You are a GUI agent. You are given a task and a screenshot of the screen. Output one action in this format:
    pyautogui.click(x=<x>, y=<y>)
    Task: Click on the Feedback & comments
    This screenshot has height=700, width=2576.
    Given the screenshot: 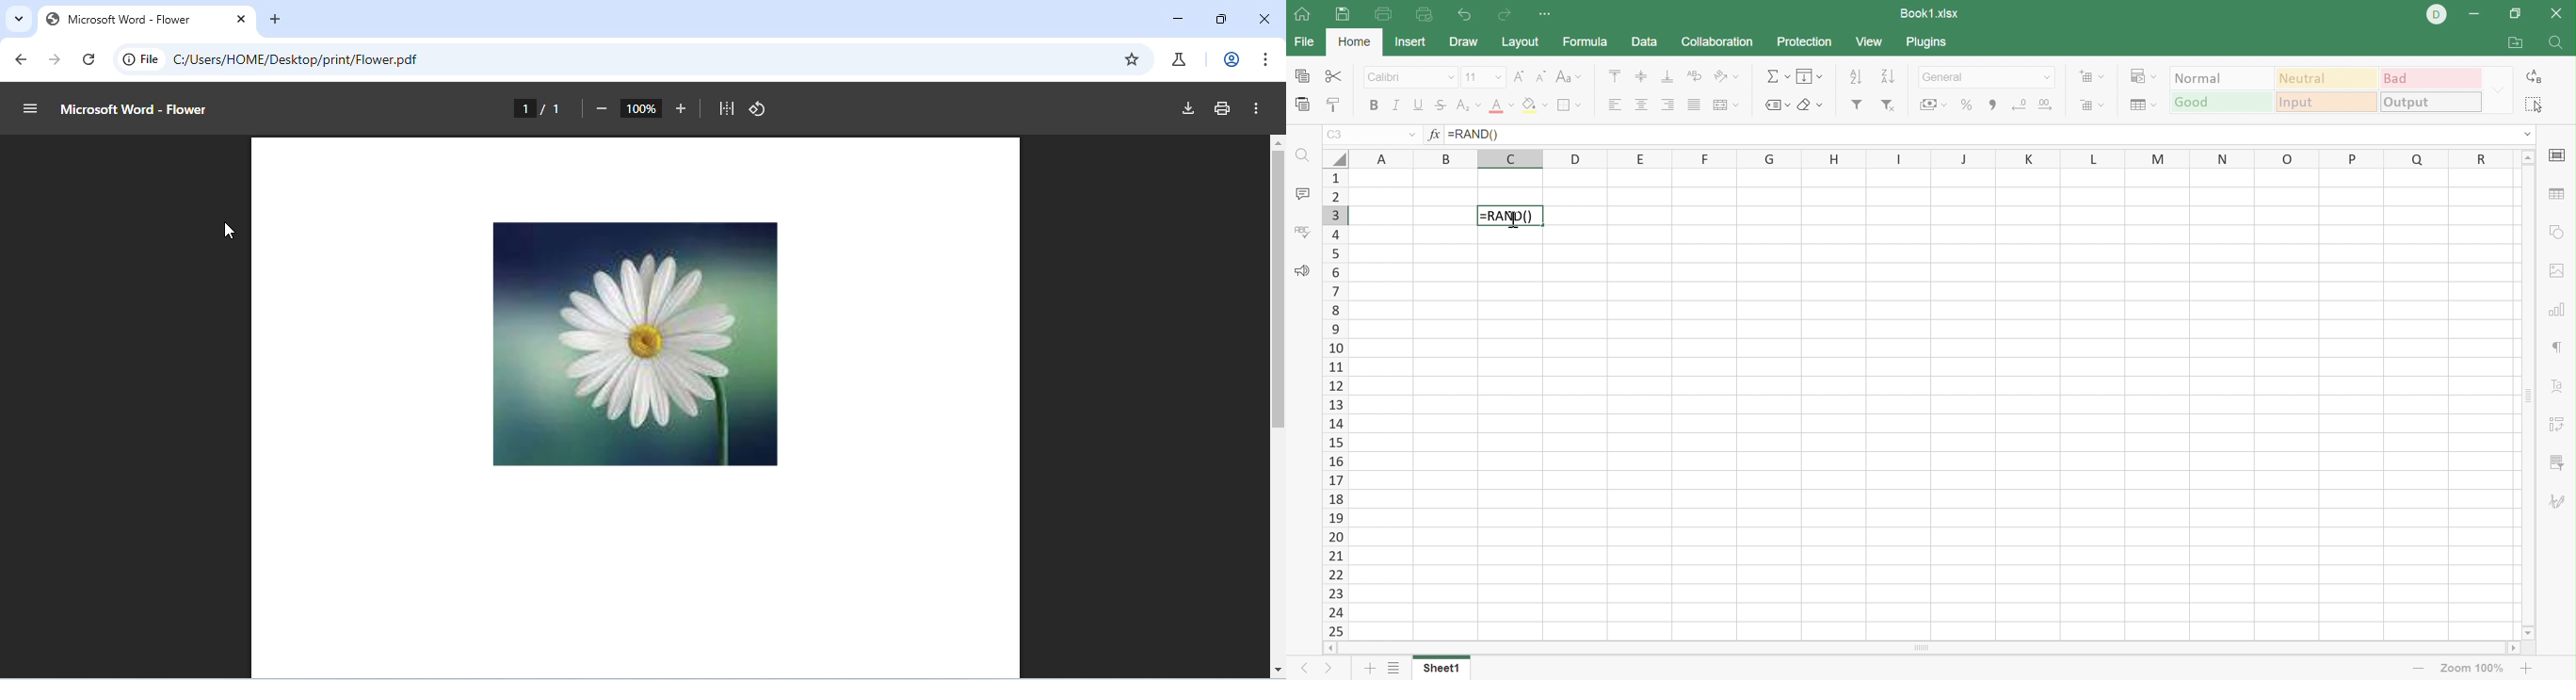 What is the action you would take?
    pyautogui.click(x=1302, y=271)
    